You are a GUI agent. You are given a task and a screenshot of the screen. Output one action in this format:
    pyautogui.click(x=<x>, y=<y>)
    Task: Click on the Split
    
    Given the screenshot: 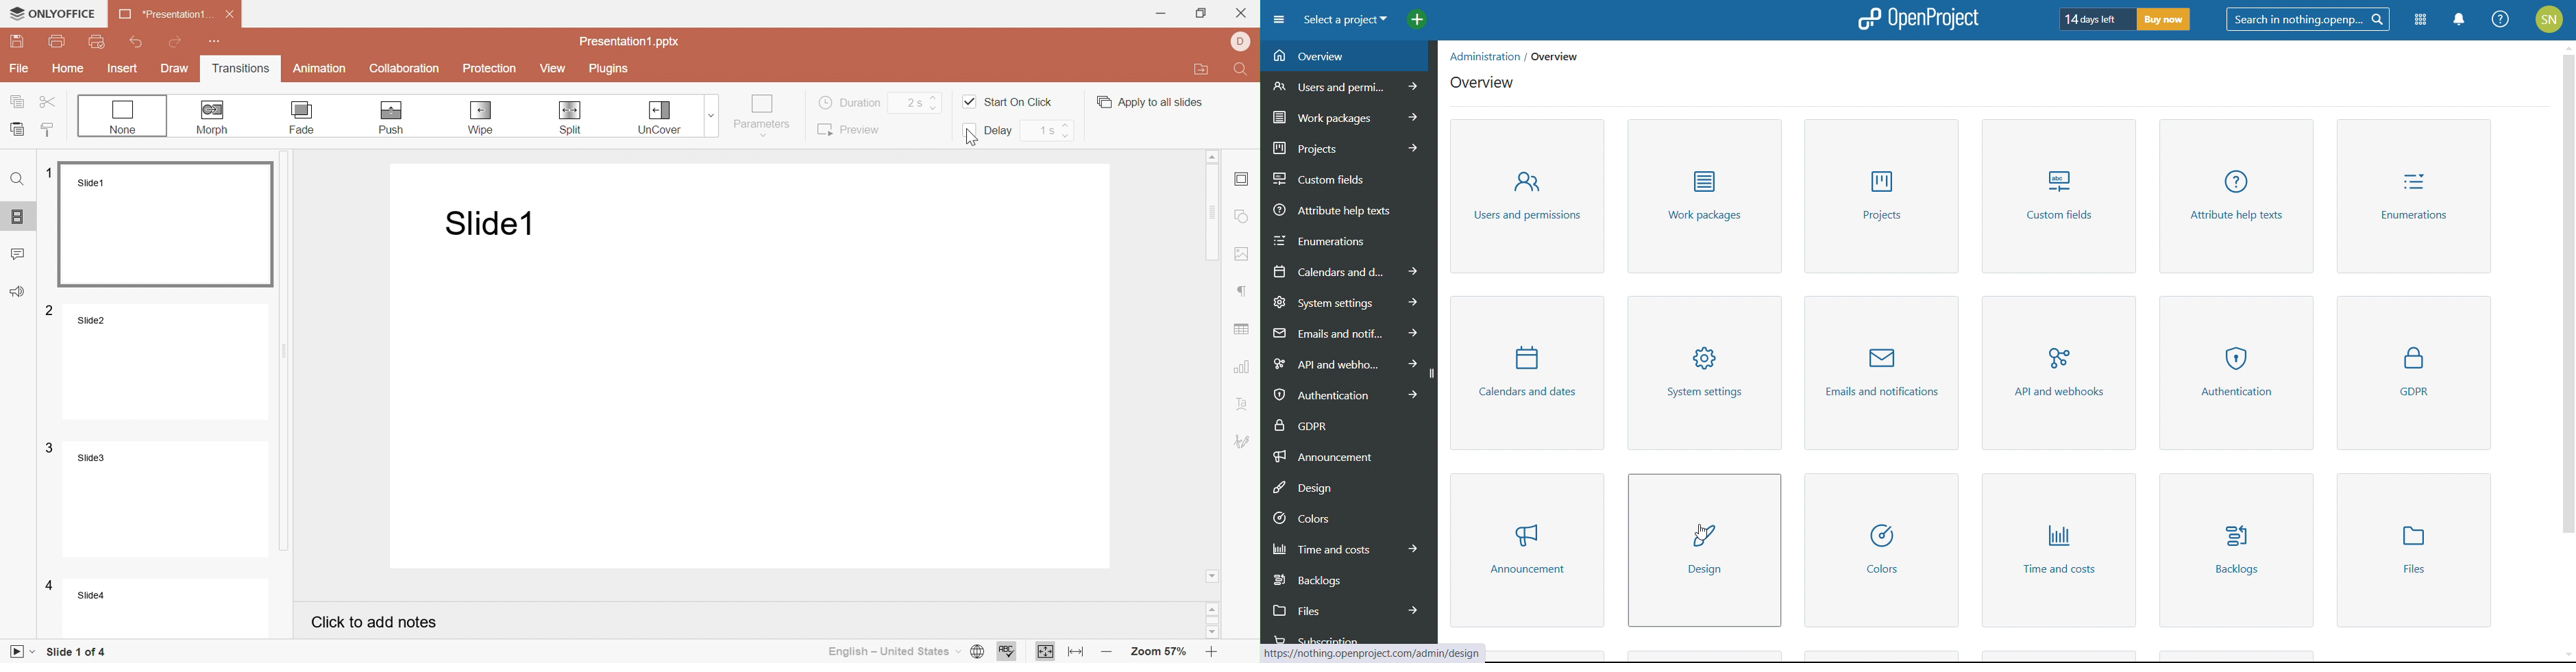 What is the action you would take?
    pyautogui.click(x=570, y=118)
    